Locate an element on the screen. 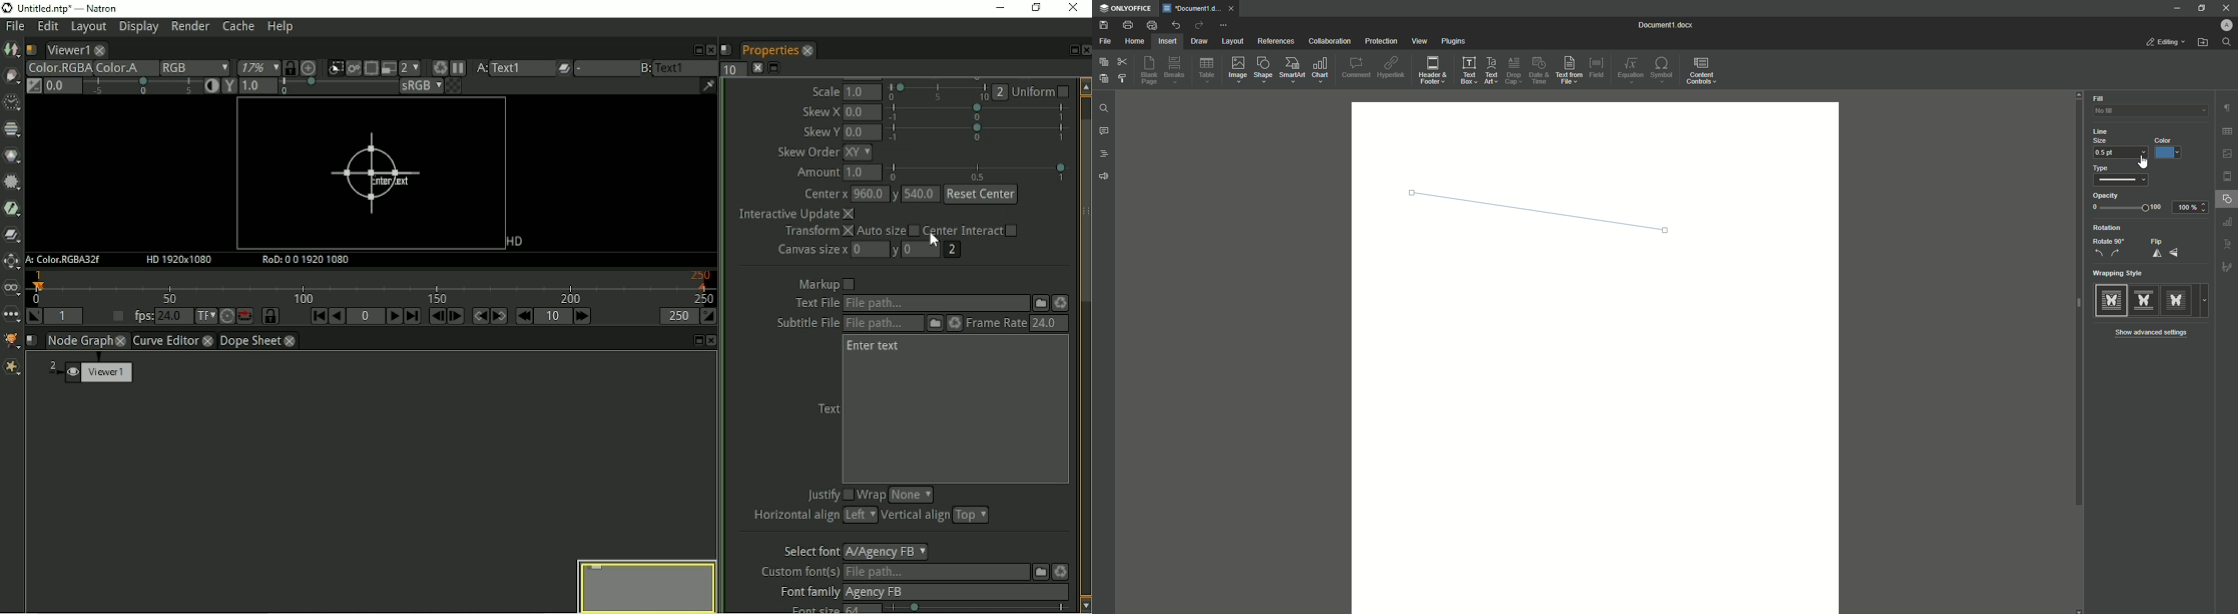 Image resolution: width=2240 pixels, height=616 pixels. ONLYOFFICE is located at coordinates (1128, 8).